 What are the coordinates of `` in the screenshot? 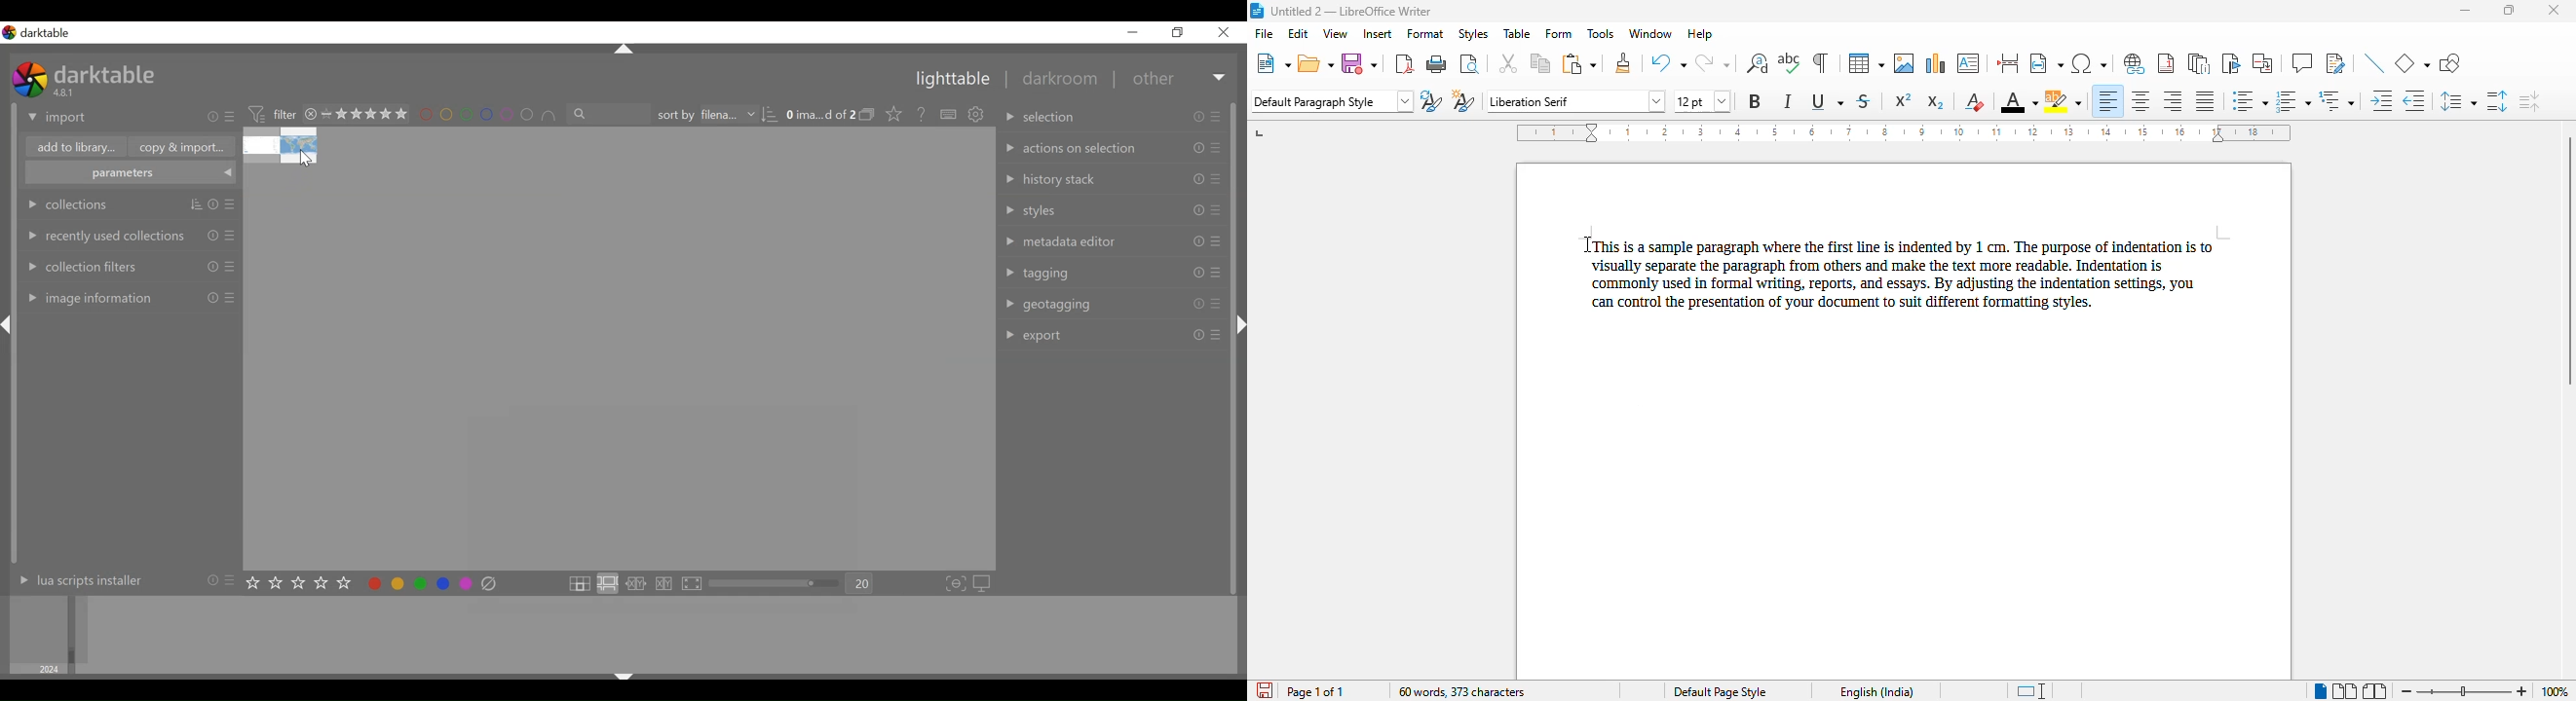 It's located at (1197, 179).